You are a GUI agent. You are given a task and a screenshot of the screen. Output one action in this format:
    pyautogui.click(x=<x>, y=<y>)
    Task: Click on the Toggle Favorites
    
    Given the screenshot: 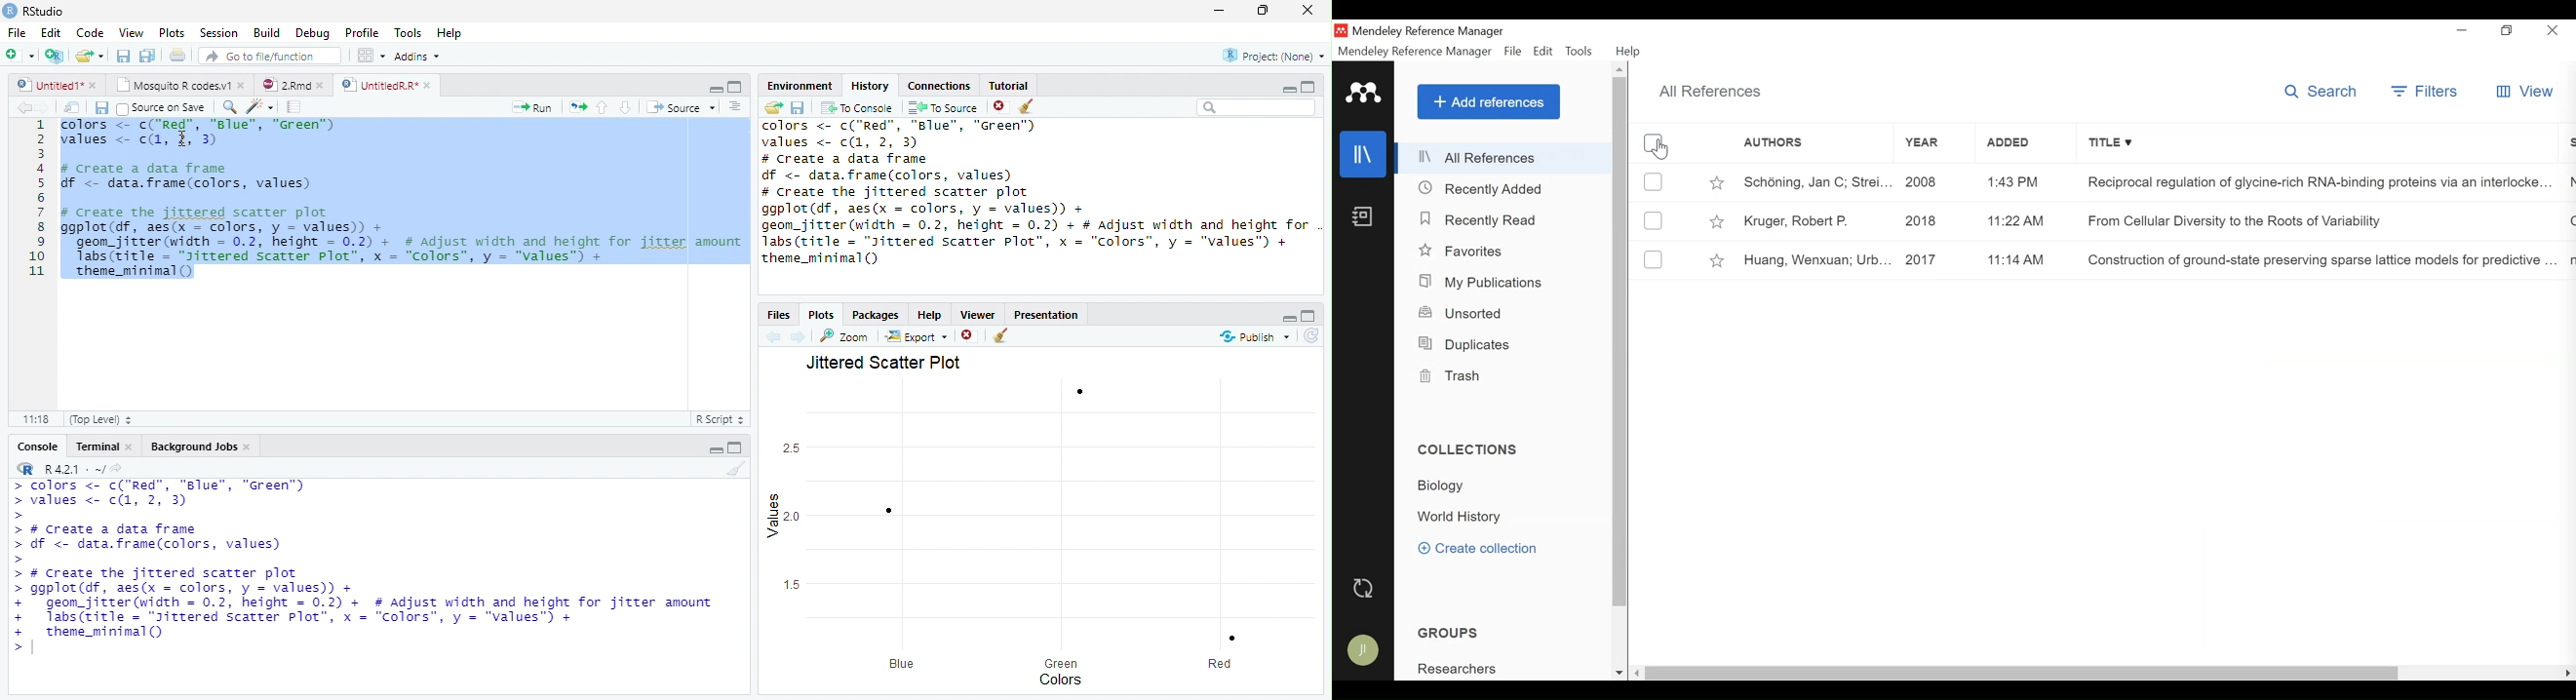 What is the action you would take?
    pyautogui.click(x=1719, y=221)
    